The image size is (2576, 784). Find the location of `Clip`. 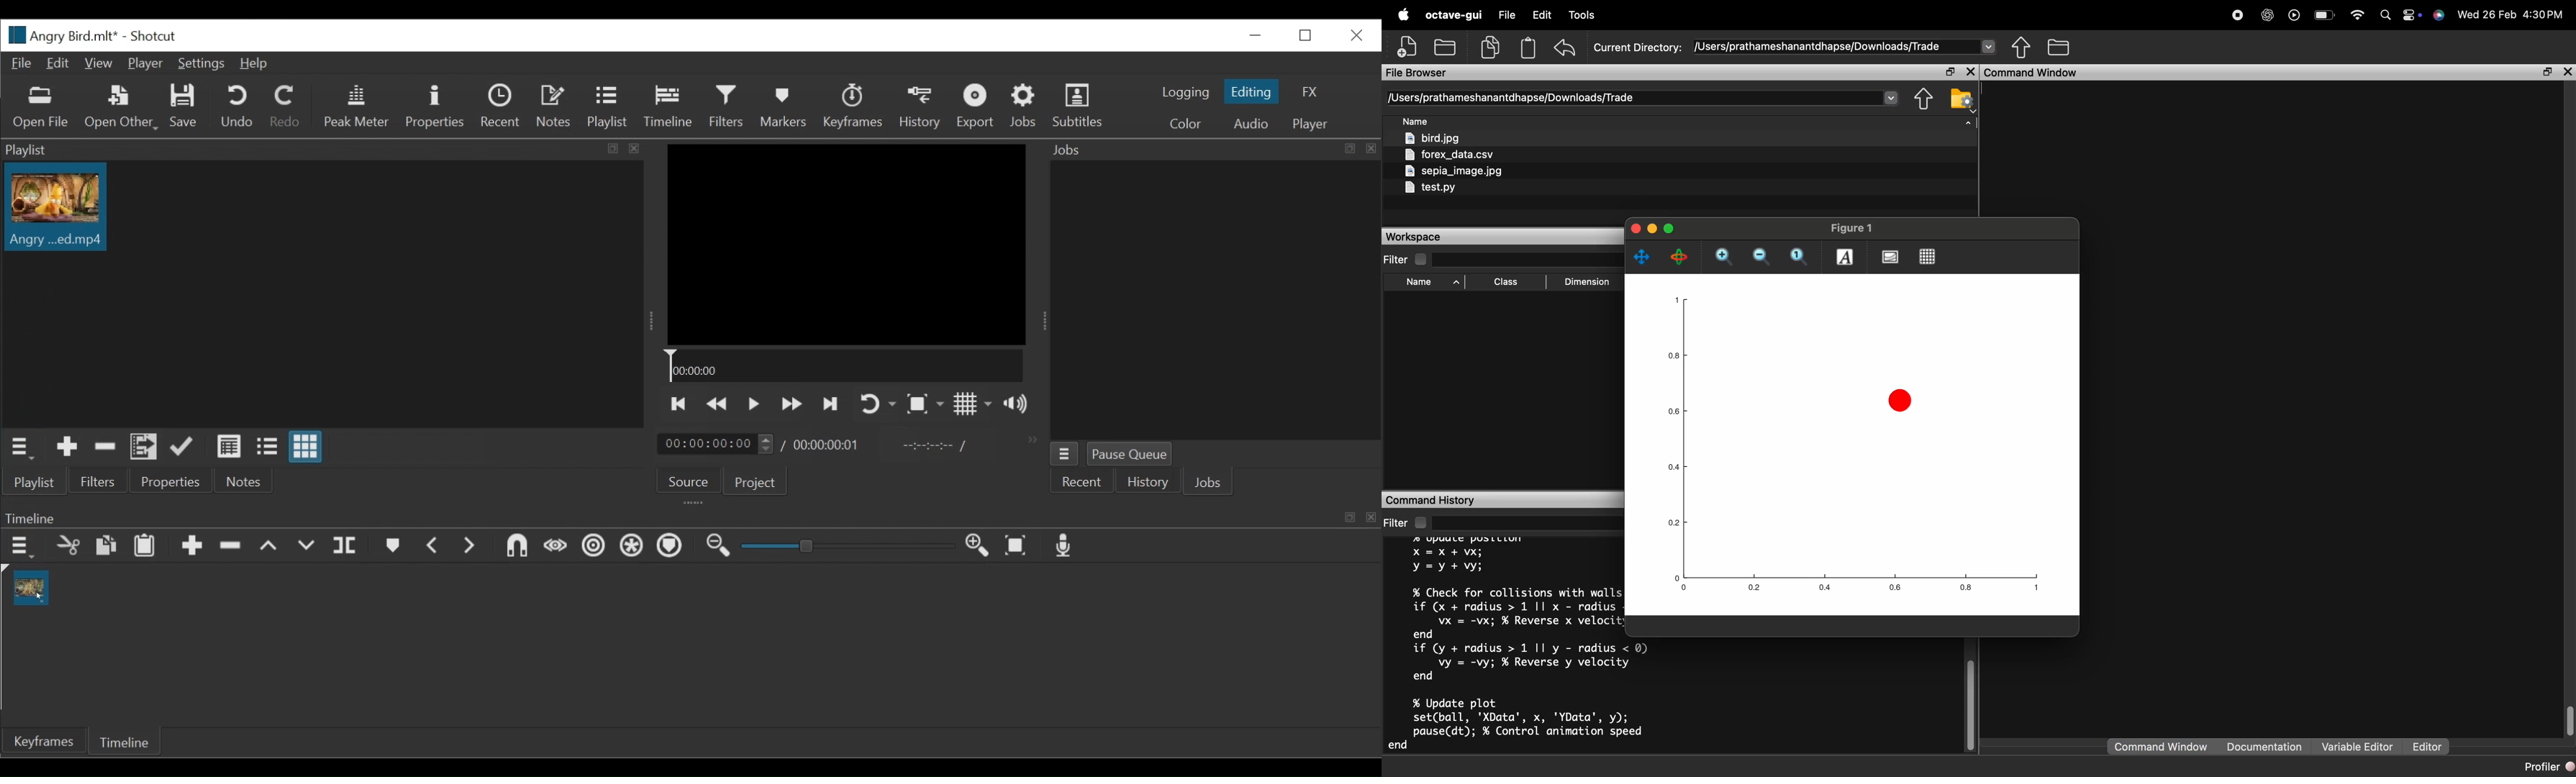

Clip is located at coordinates (32, 589).